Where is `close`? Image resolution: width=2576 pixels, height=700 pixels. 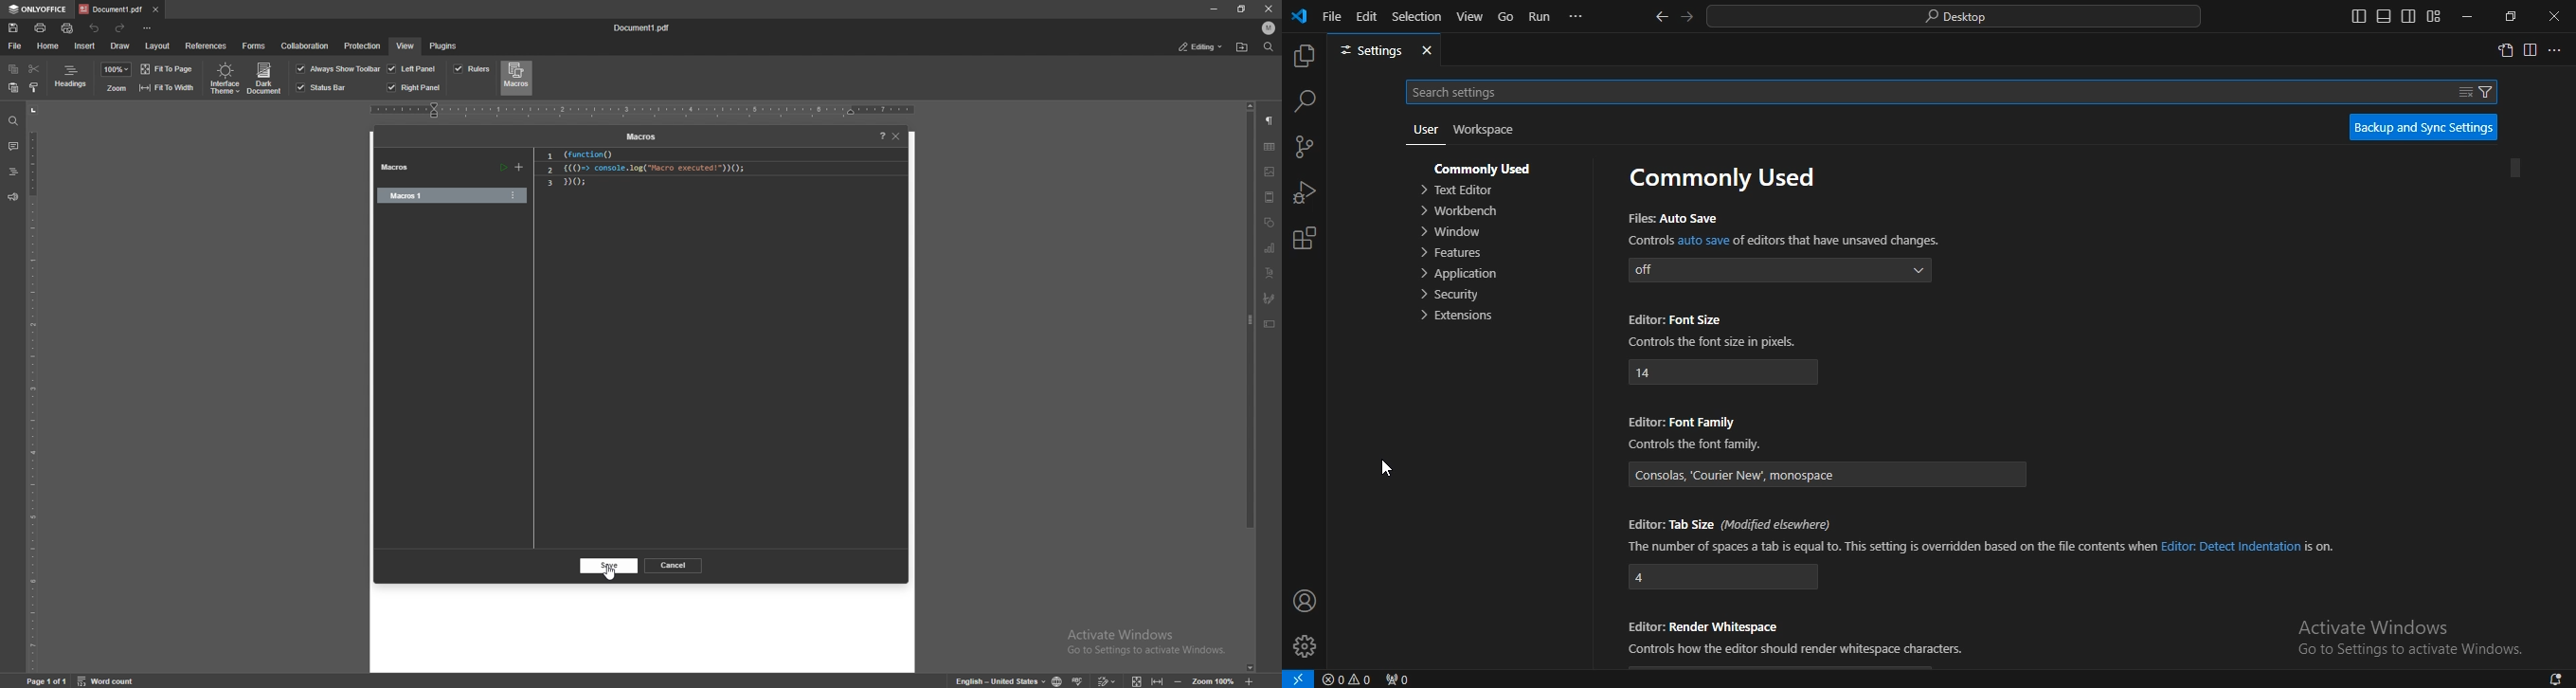
close is located at coordinates (898, 136).